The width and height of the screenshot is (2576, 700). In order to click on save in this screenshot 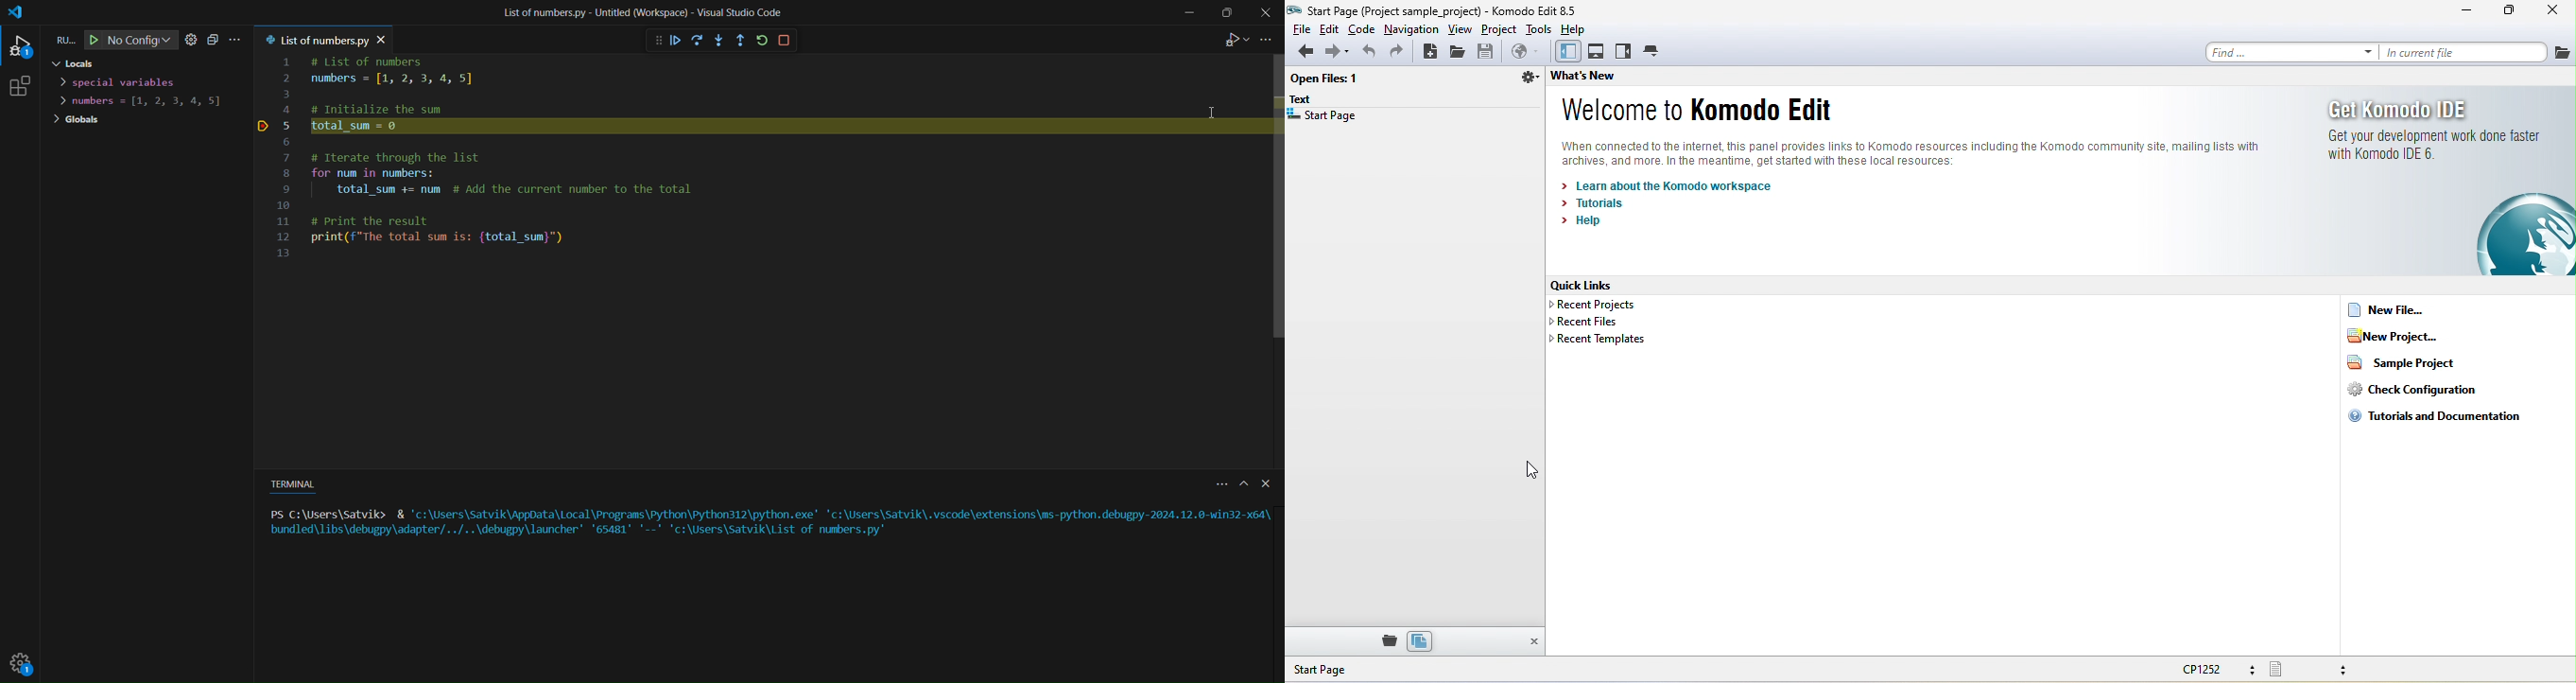, I will do `click(1488, 52)`.